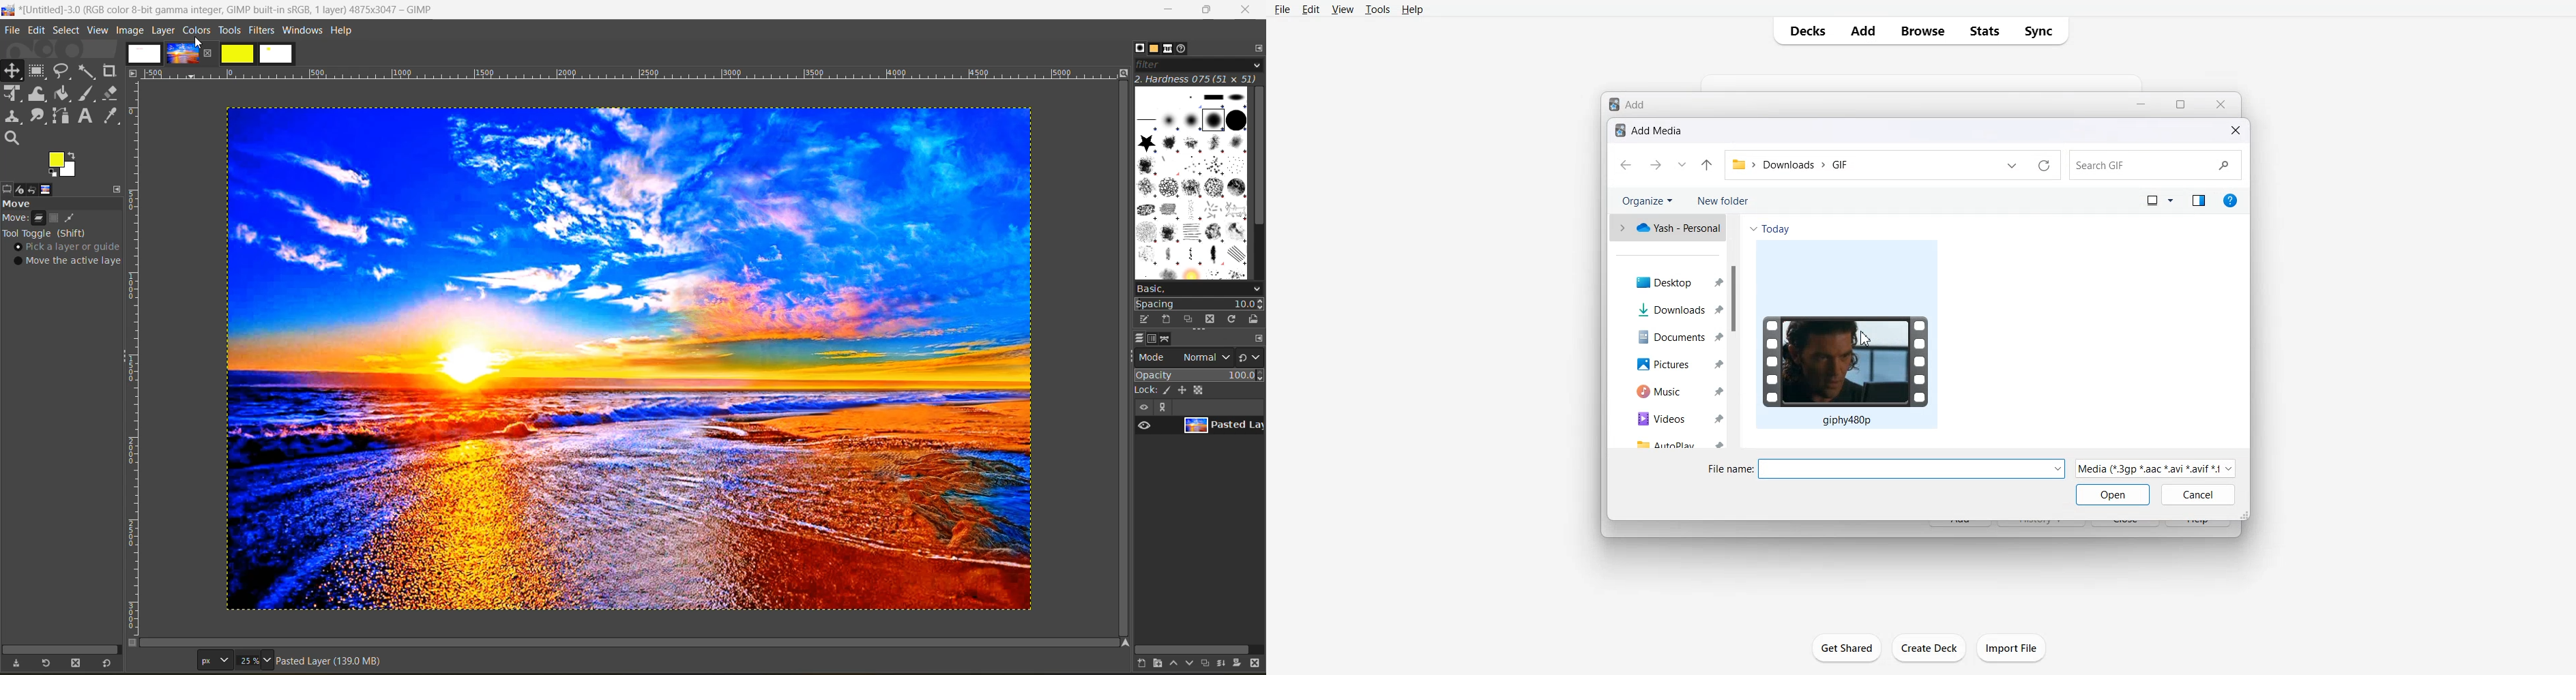  What do you see at coordinates (1139, 338) in the screenshot?
I see `layers` at bounding box center [1139, 338].